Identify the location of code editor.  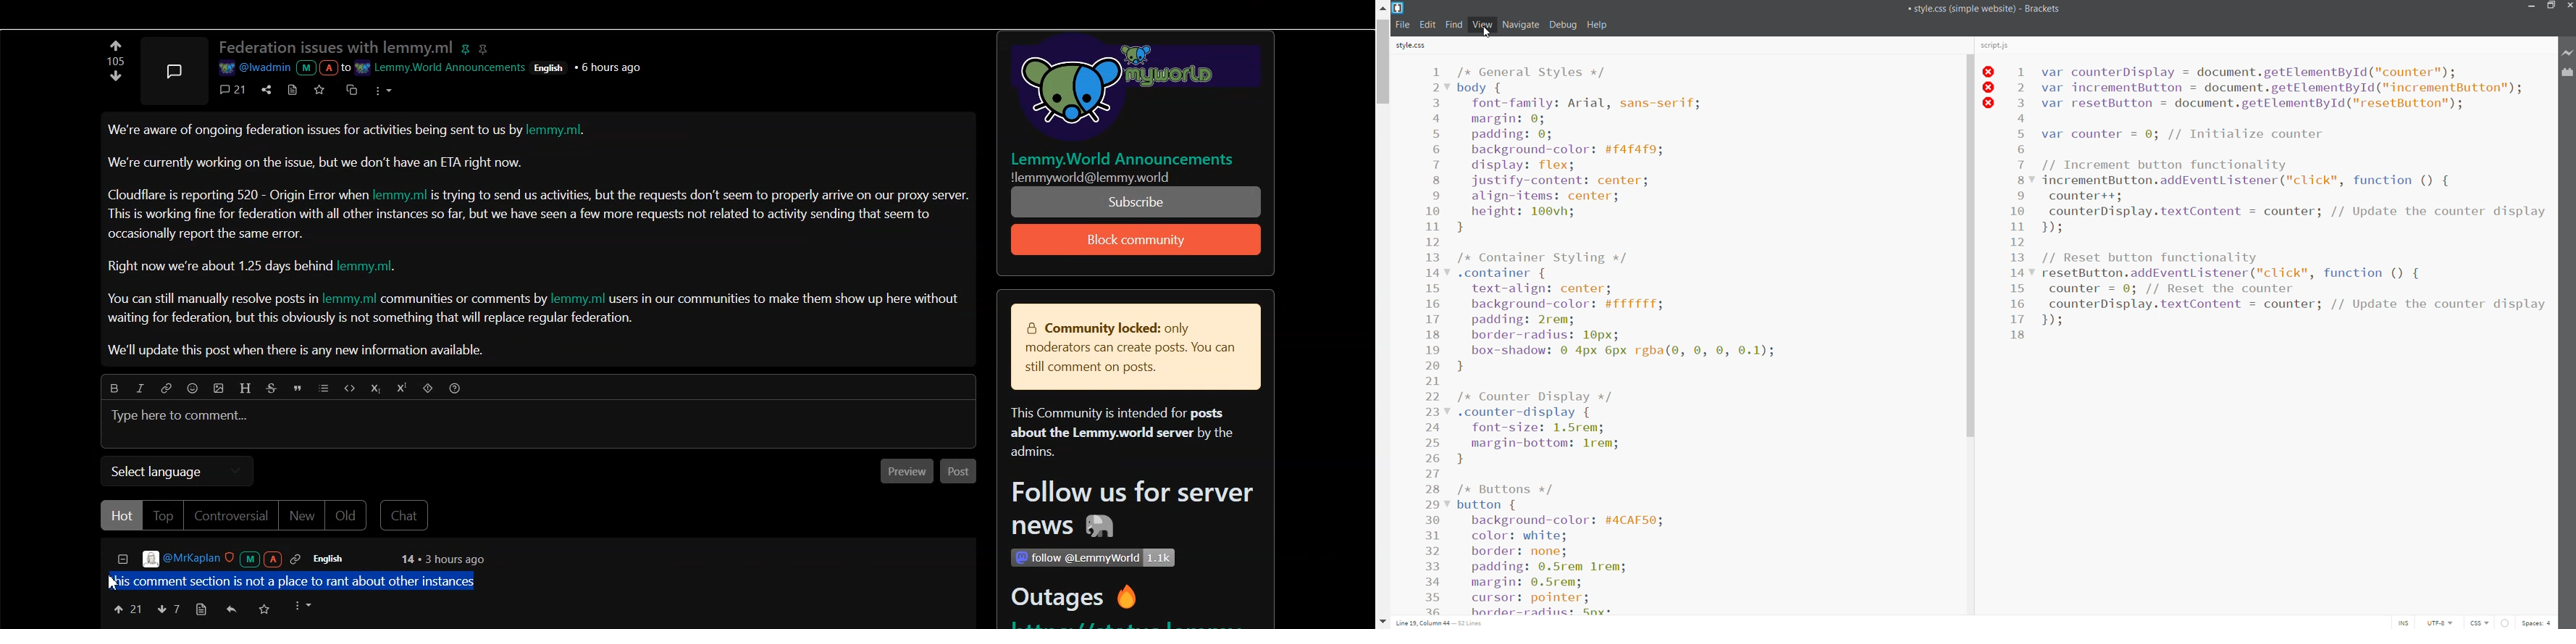
(1697, 337).